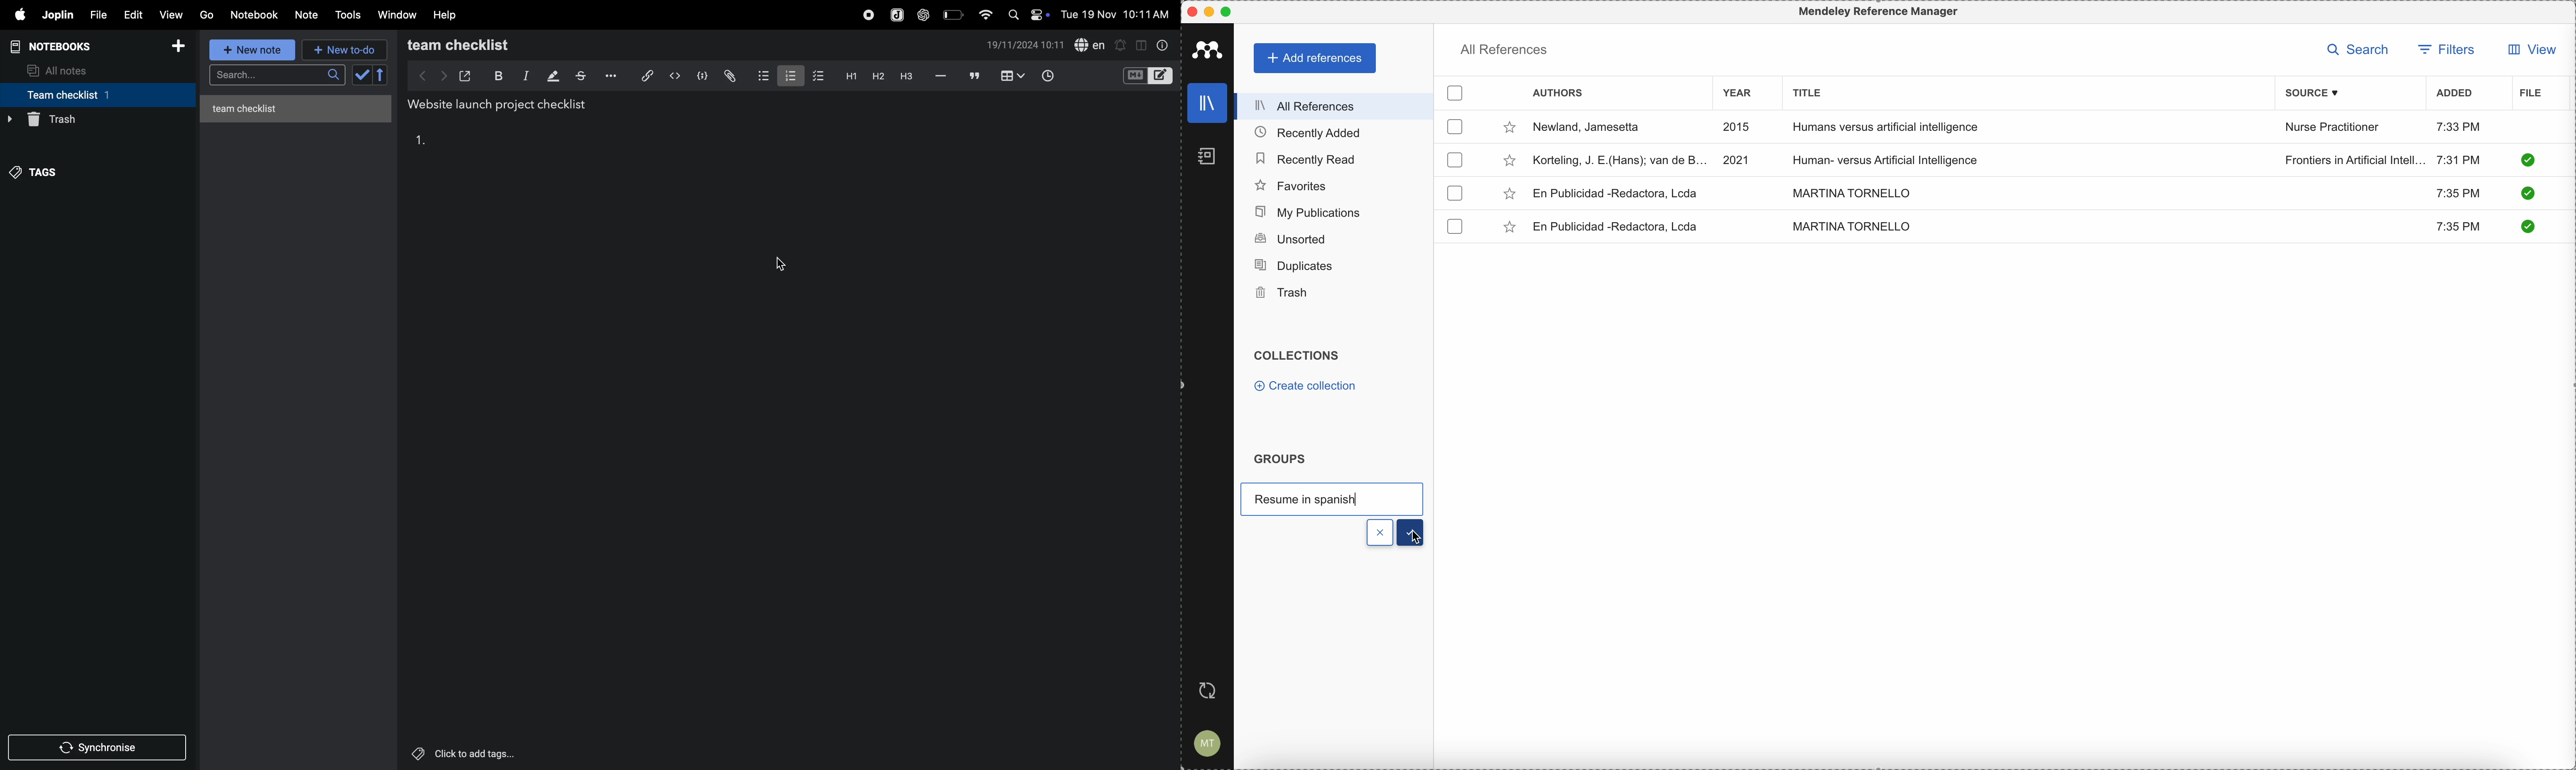 The height and width of the screenshot is (784, 2576). What do you see at coordinates (849, 75) in the screenshot?
I see `heading 2` at bounding box center [849, 75].